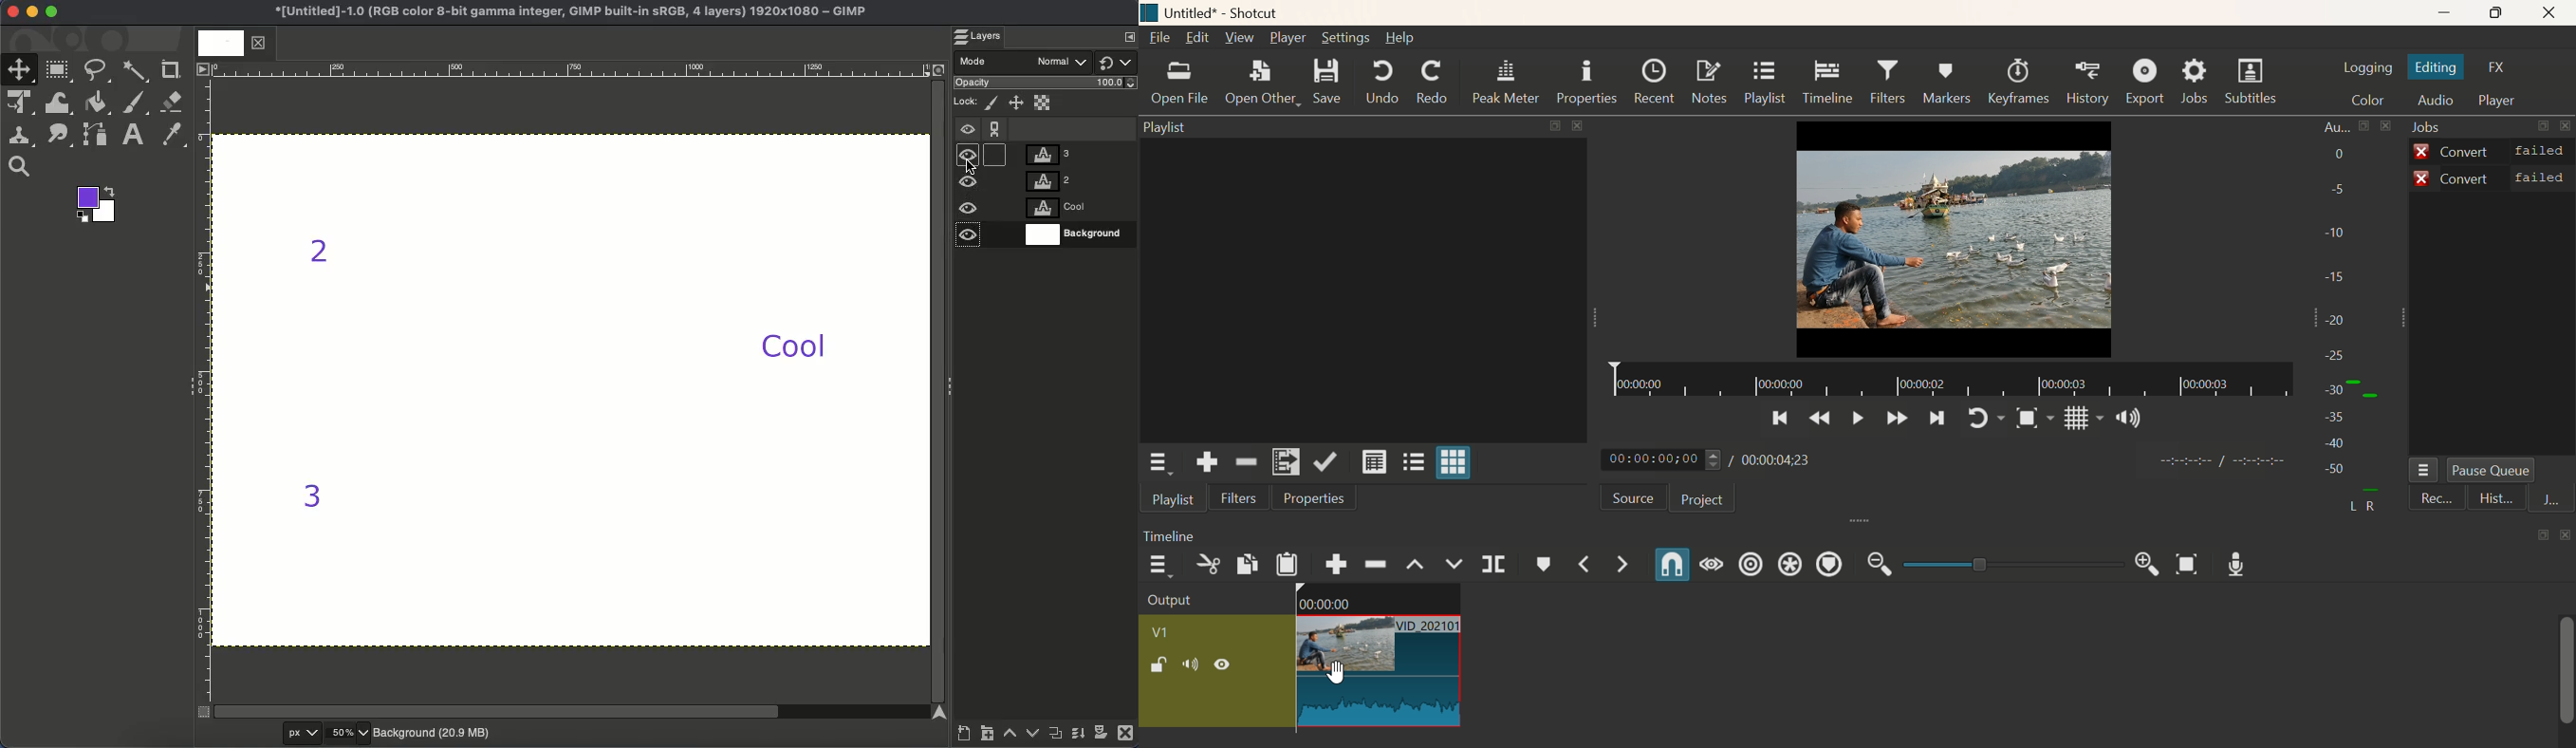 Image resolution: width=2576 pixels, height=756 pixels. I want to click on Visible, so click(969, 182).